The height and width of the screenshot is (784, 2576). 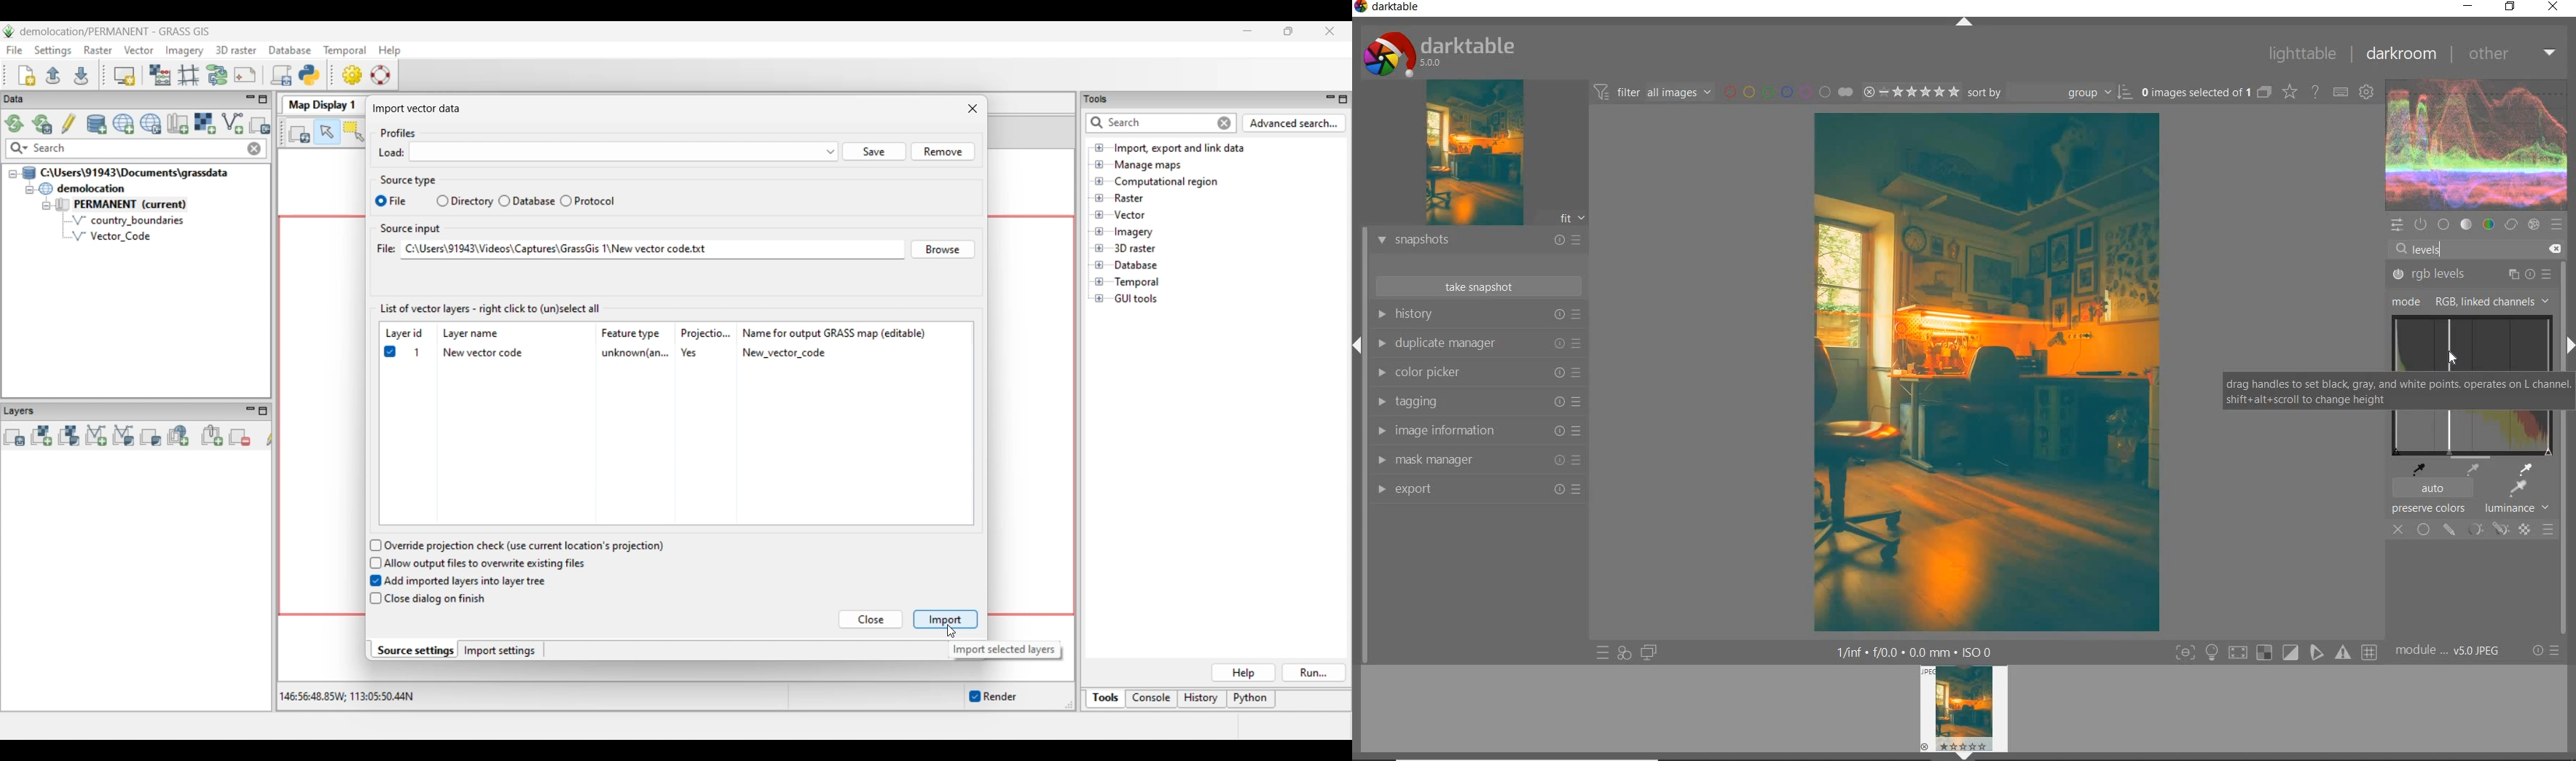 I want to click on uniformly, so click(x=2423, y=529).